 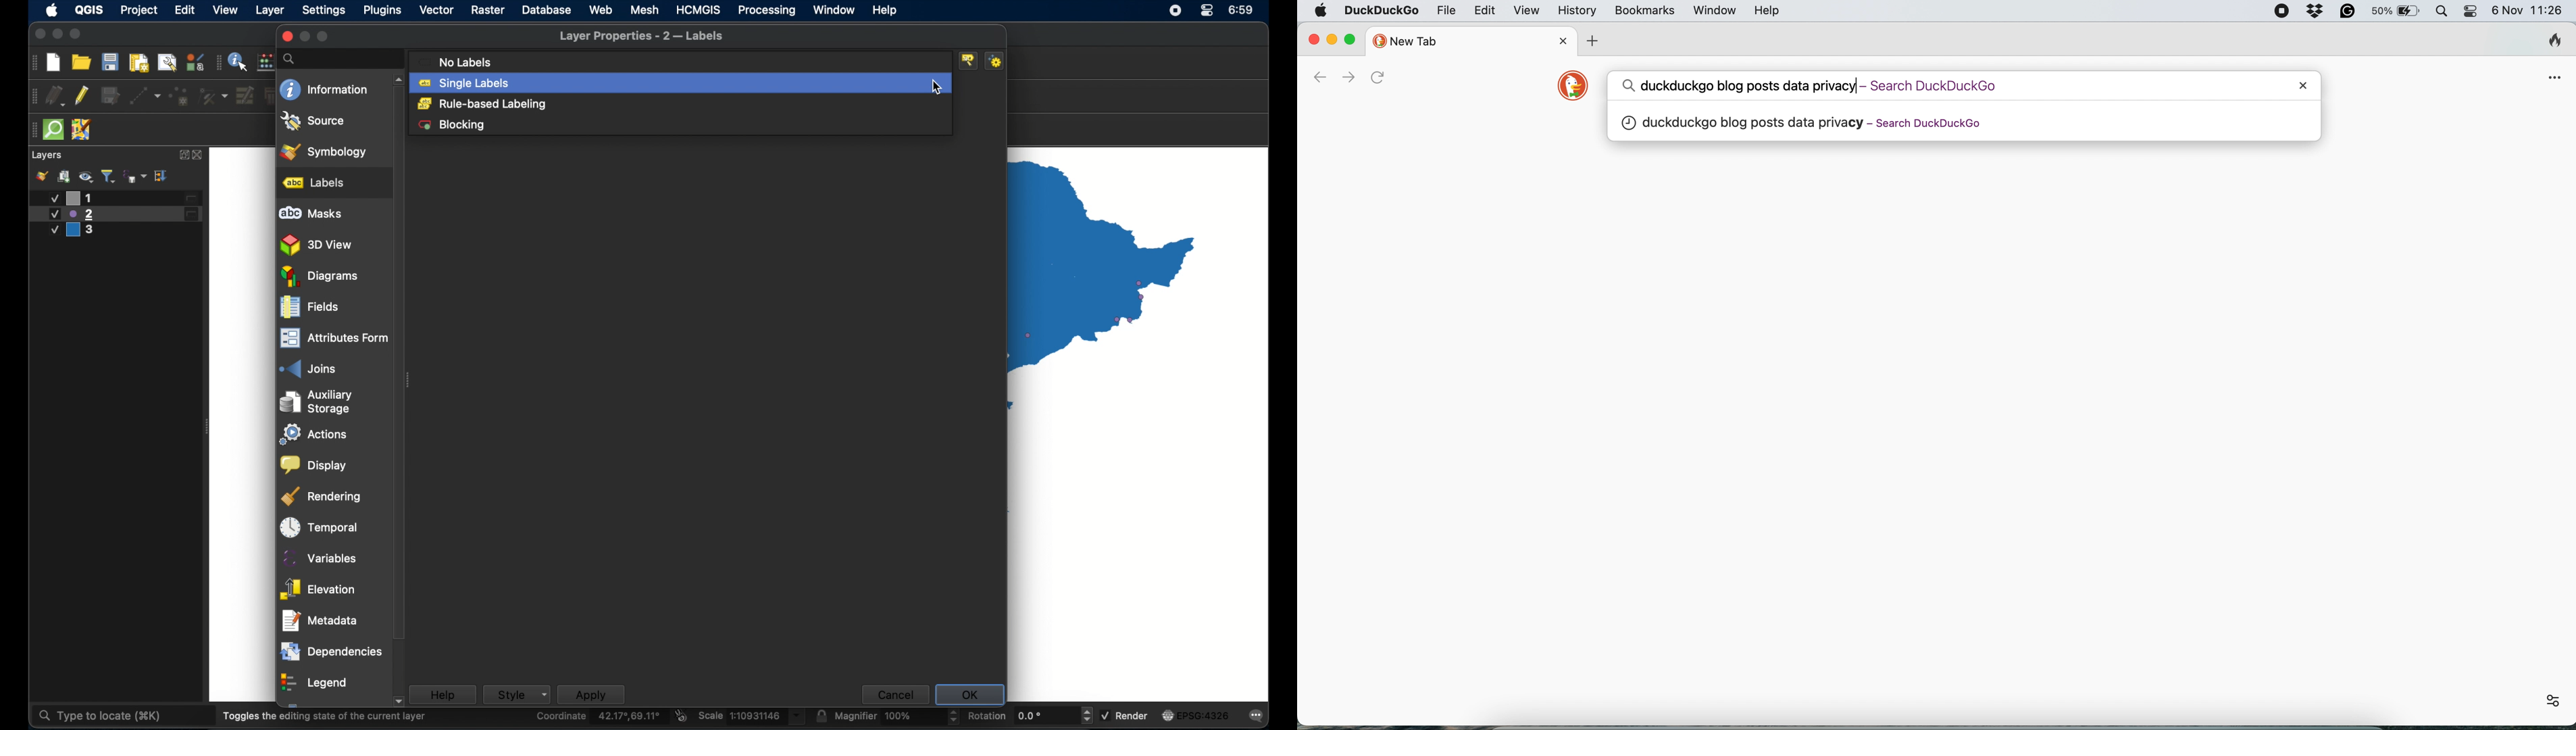 I want to click on layer  3, so click(x=79, y=231).